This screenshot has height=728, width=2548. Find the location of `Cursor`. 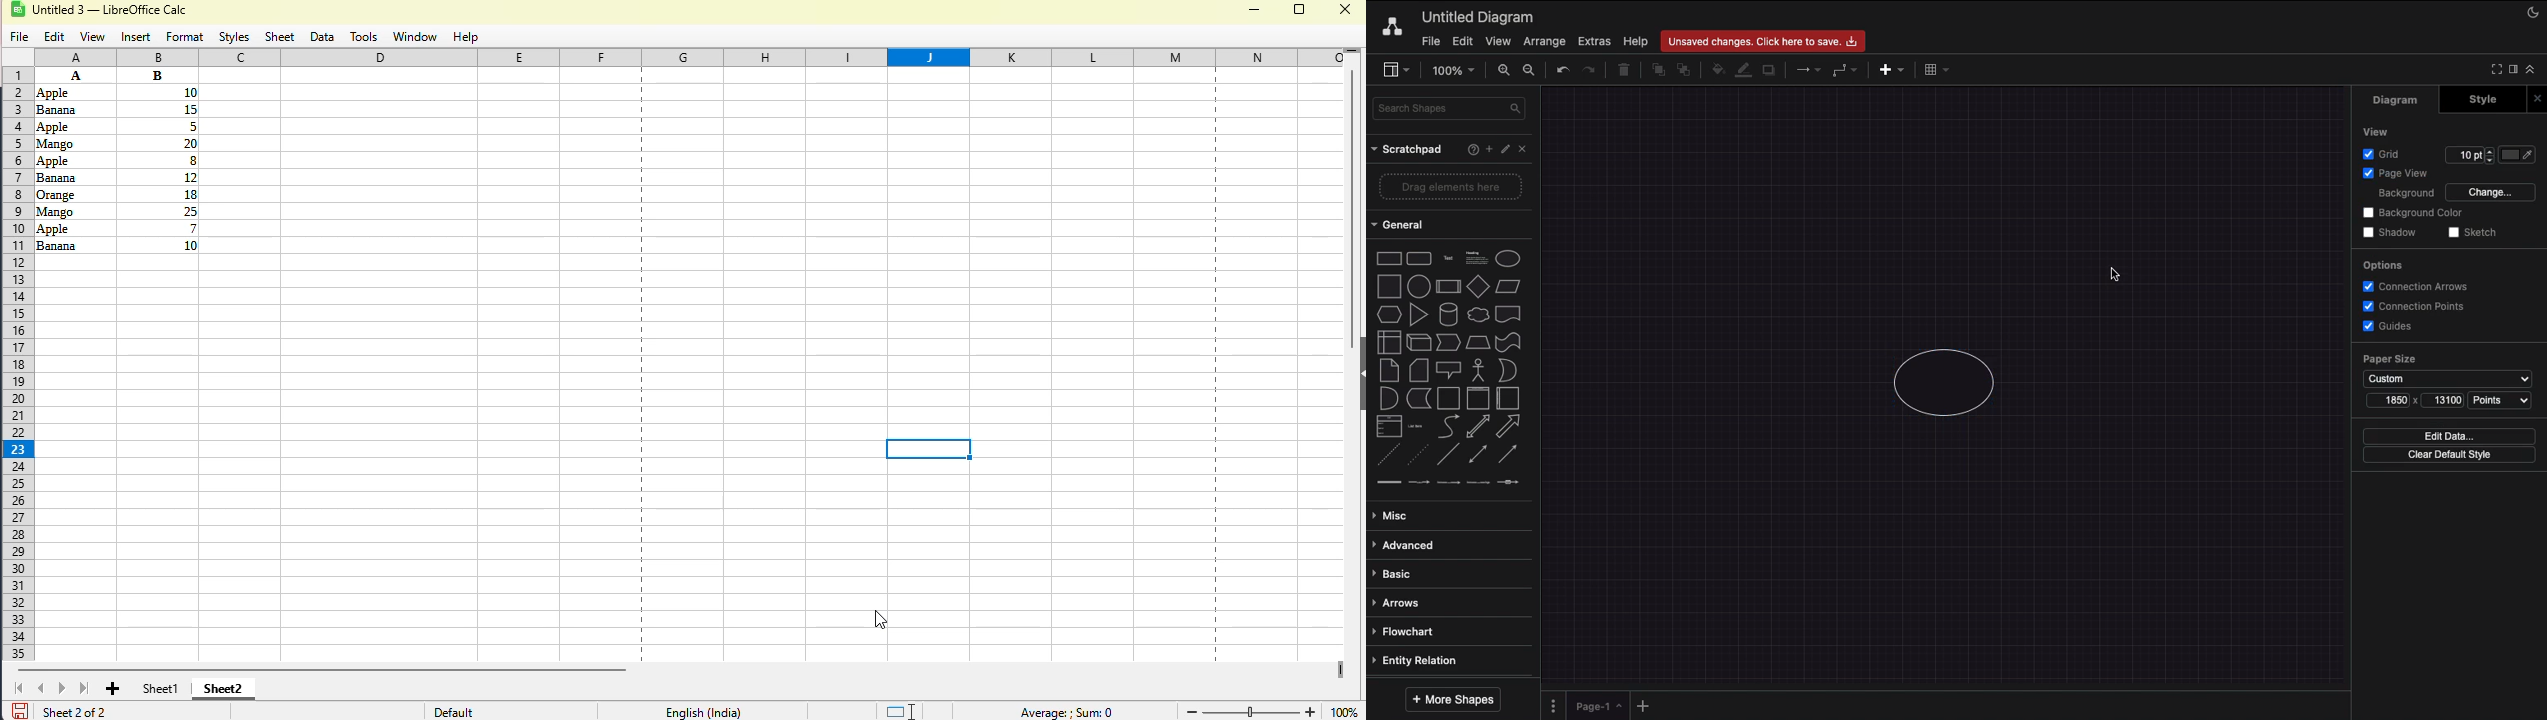

Cursor is located at coordinates (2111, 275).